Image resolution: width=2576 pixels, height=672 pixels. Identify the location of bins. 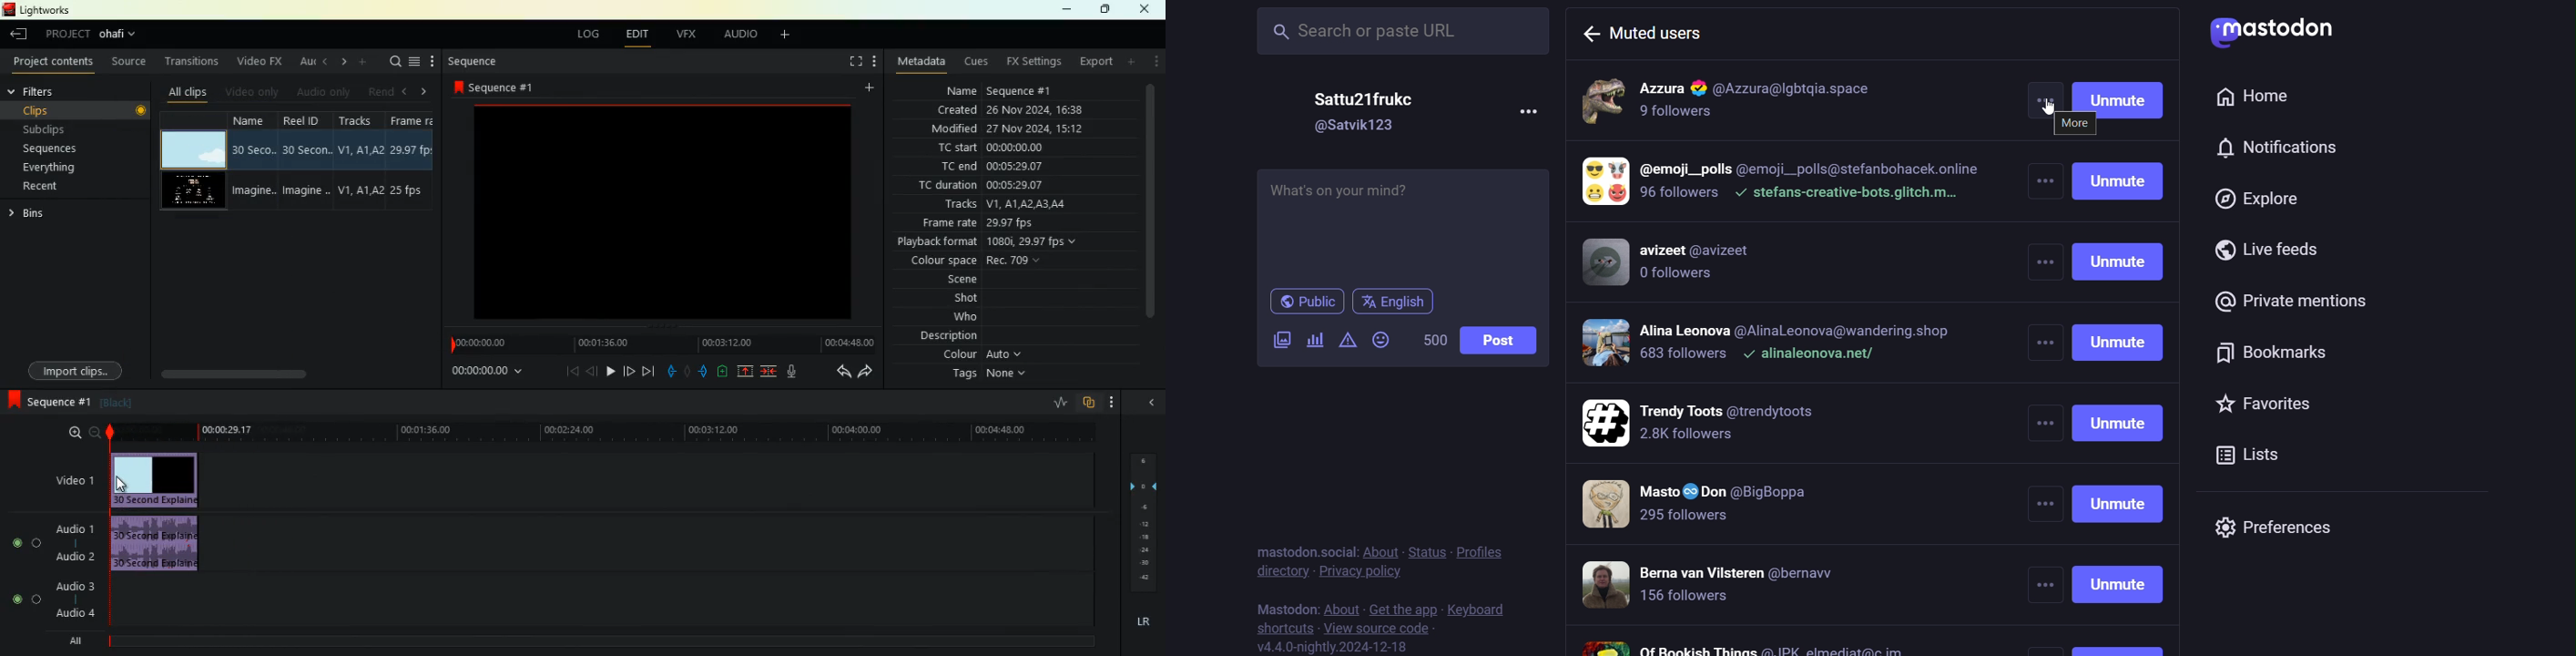
(37, 214).